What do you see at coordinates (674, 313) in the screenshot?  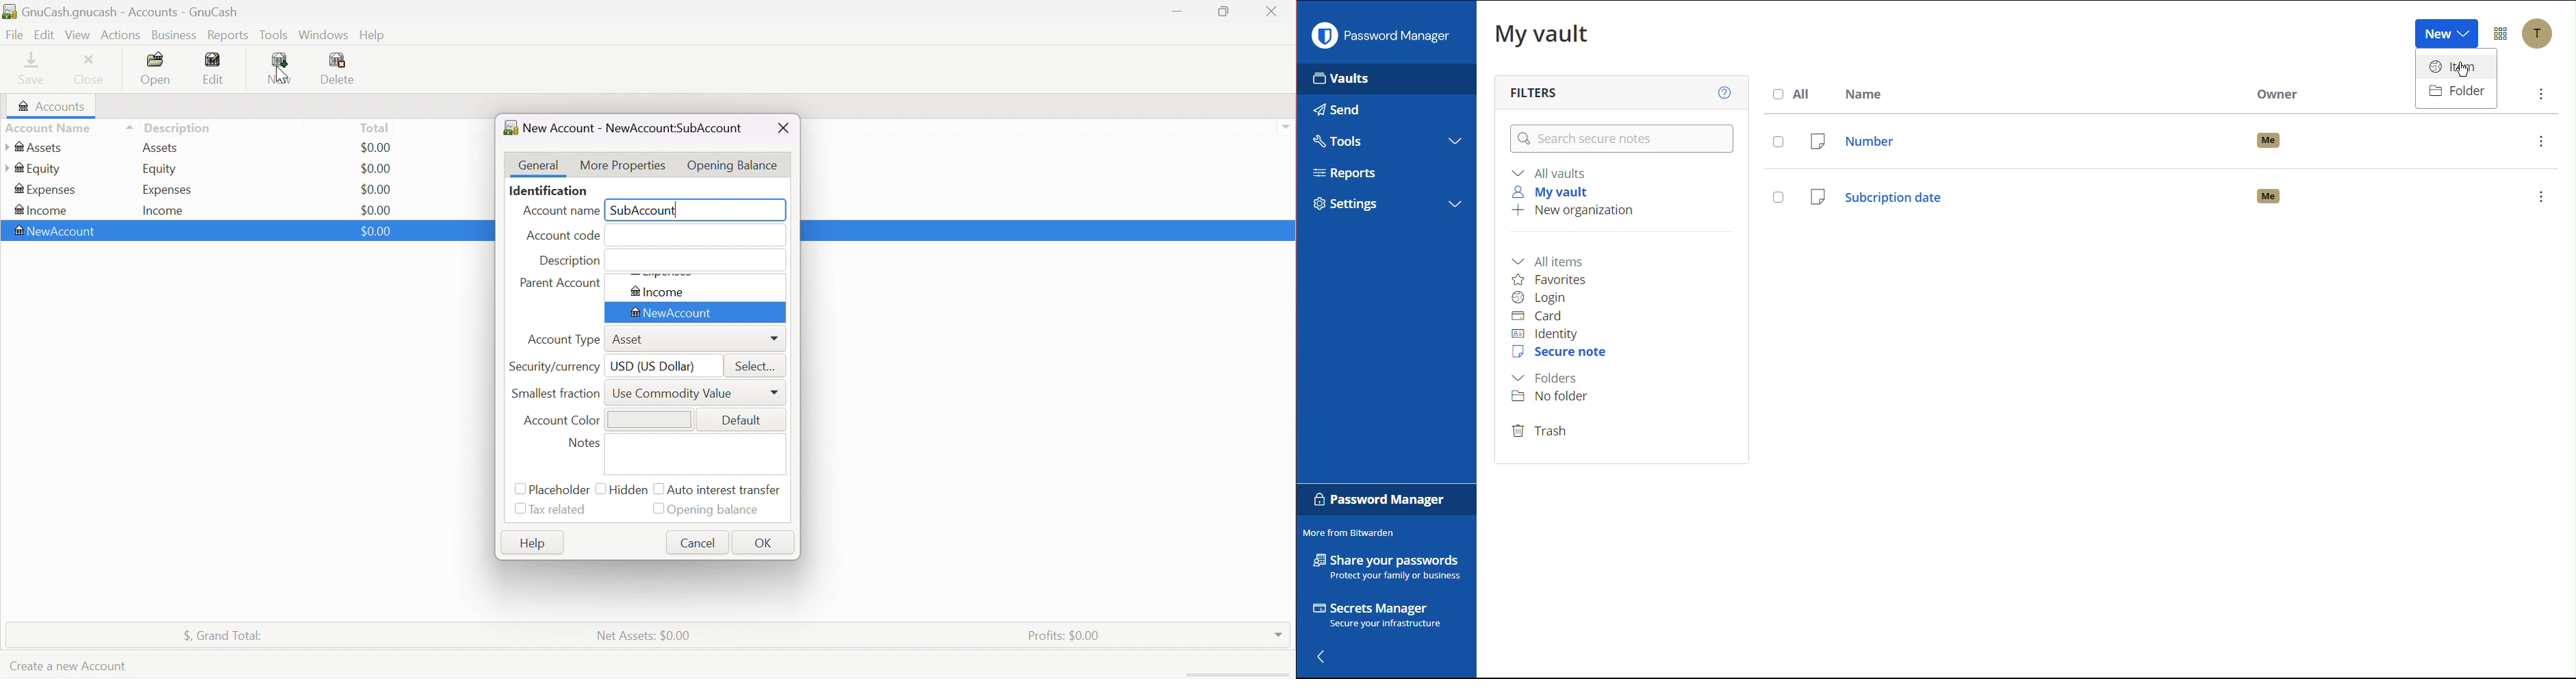 I see `New Account` at bounding box center [674, 313].